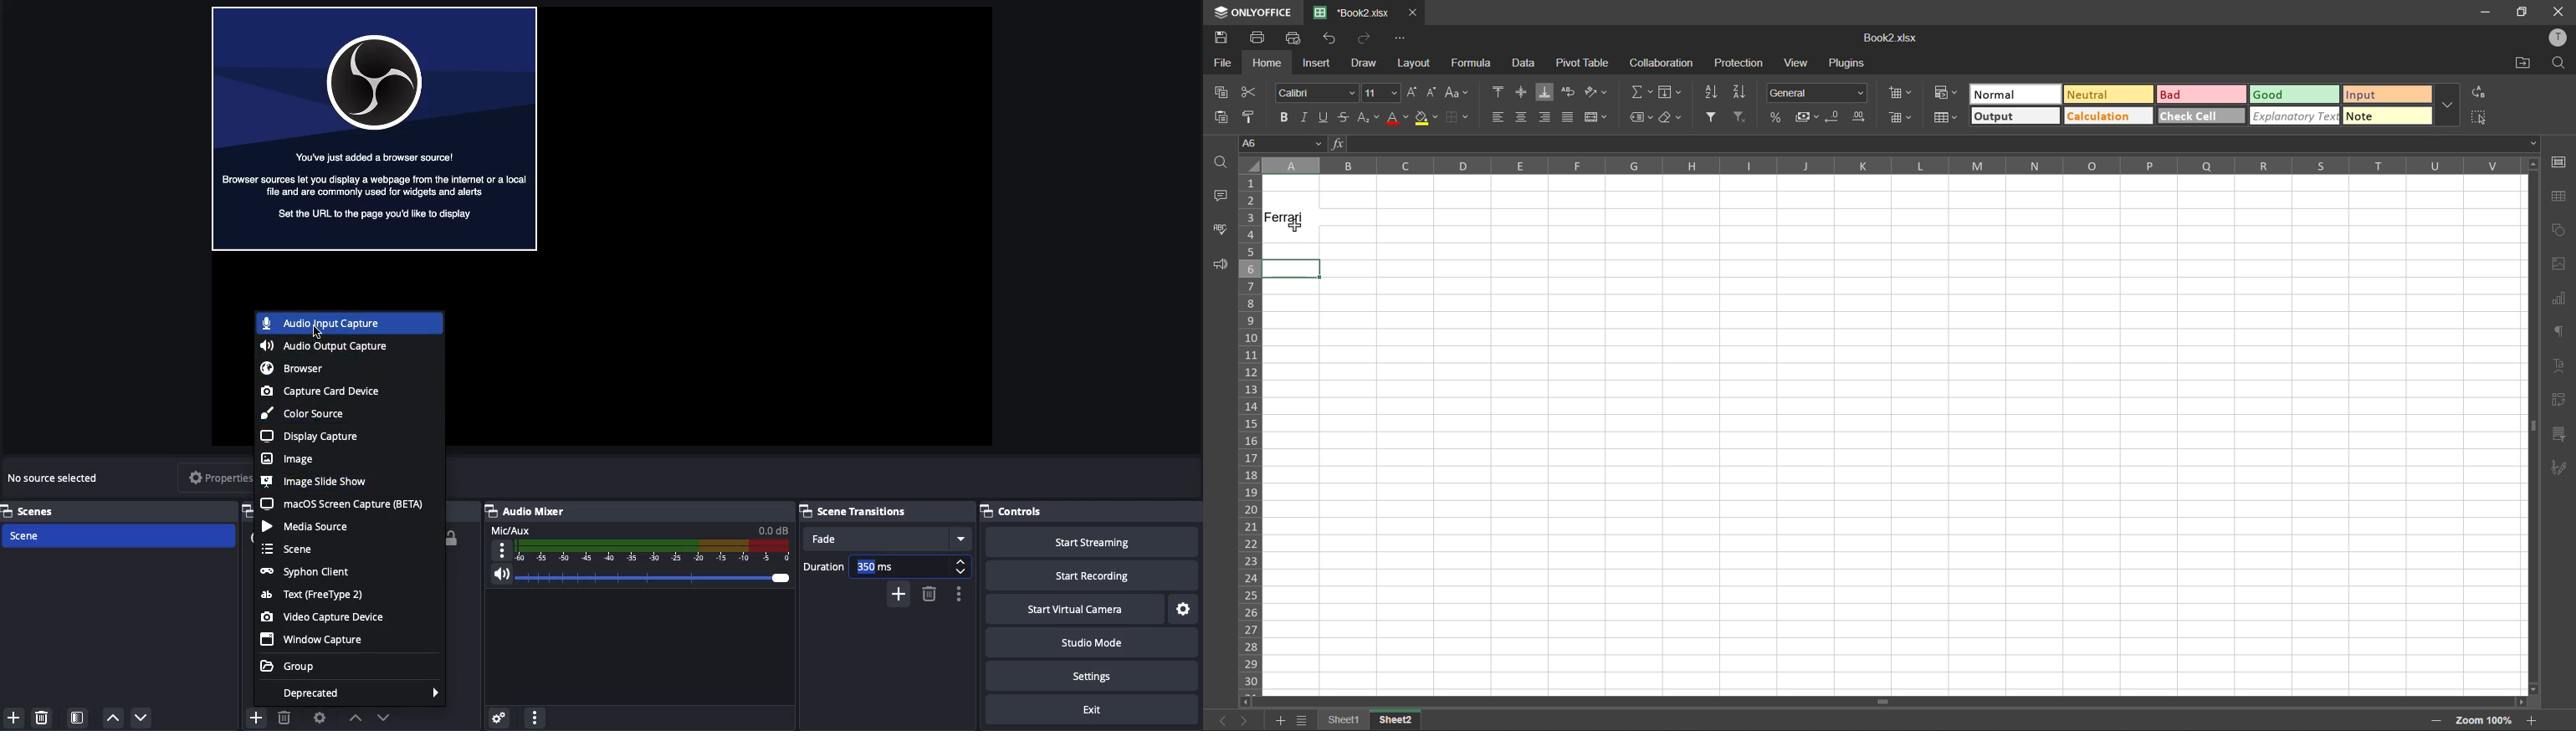  What do you see at coordinates (638, 575) in the screenshot?
I see `Volume` at bounding box center [638, 575].